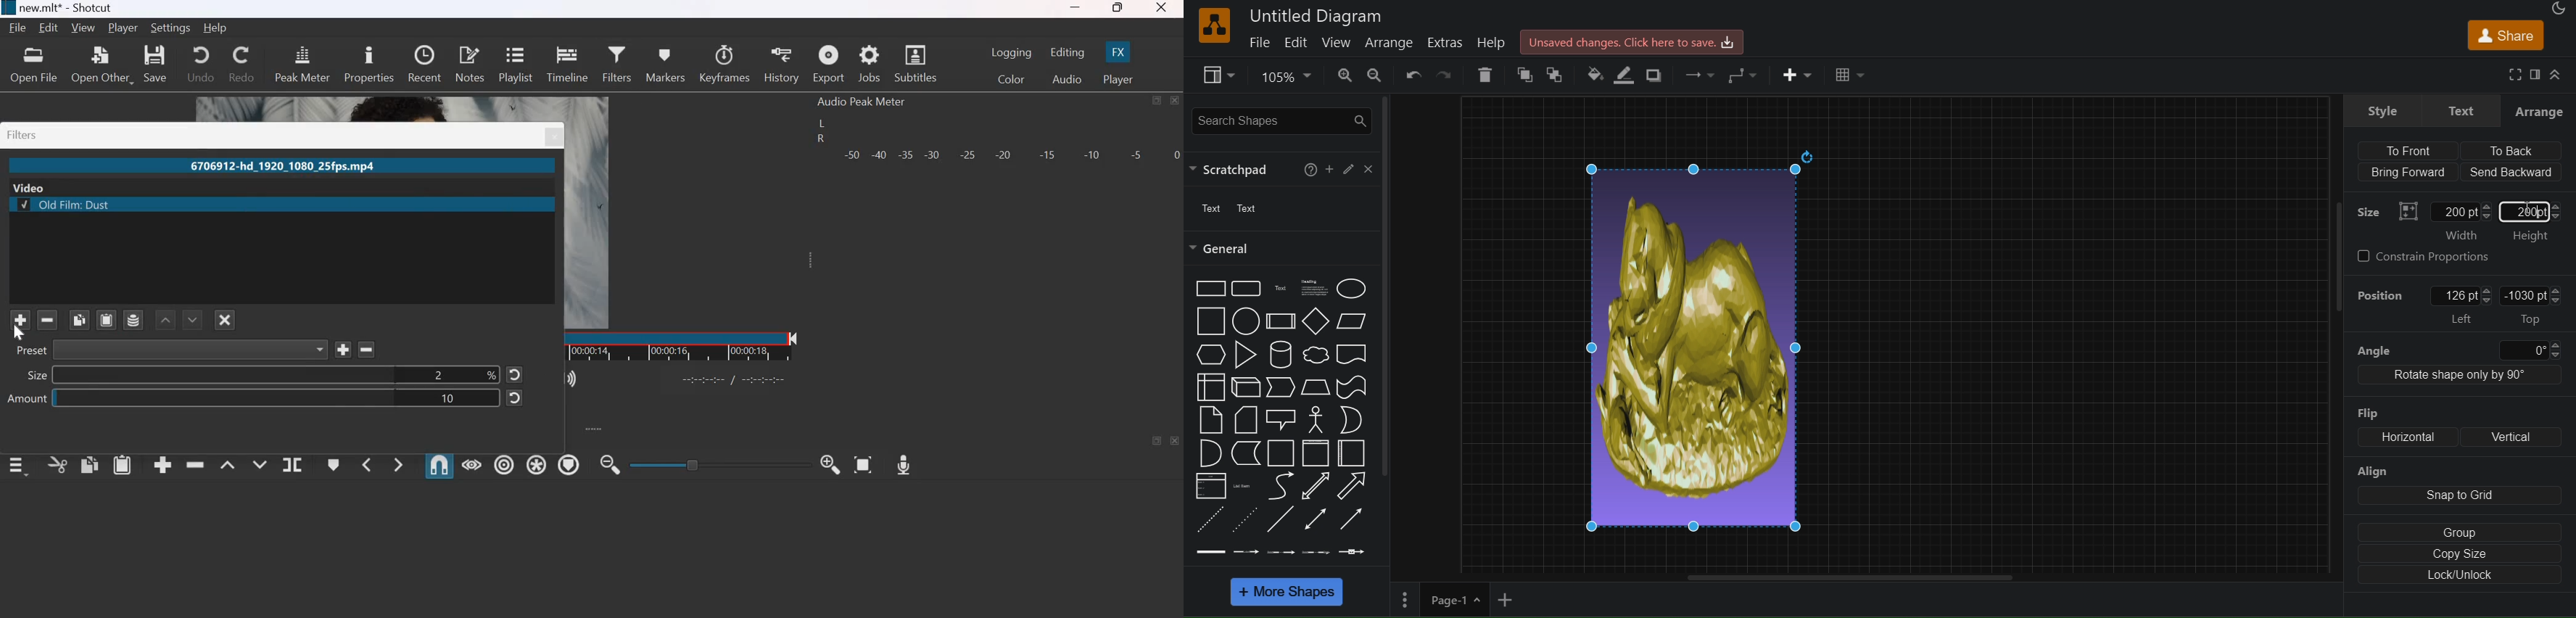 The width and height of the screenshot is (2576, 644). What do you see at coordinates (1157, 441) in the screenshot?
I see `maximize` at bounding box center [1157, 441].